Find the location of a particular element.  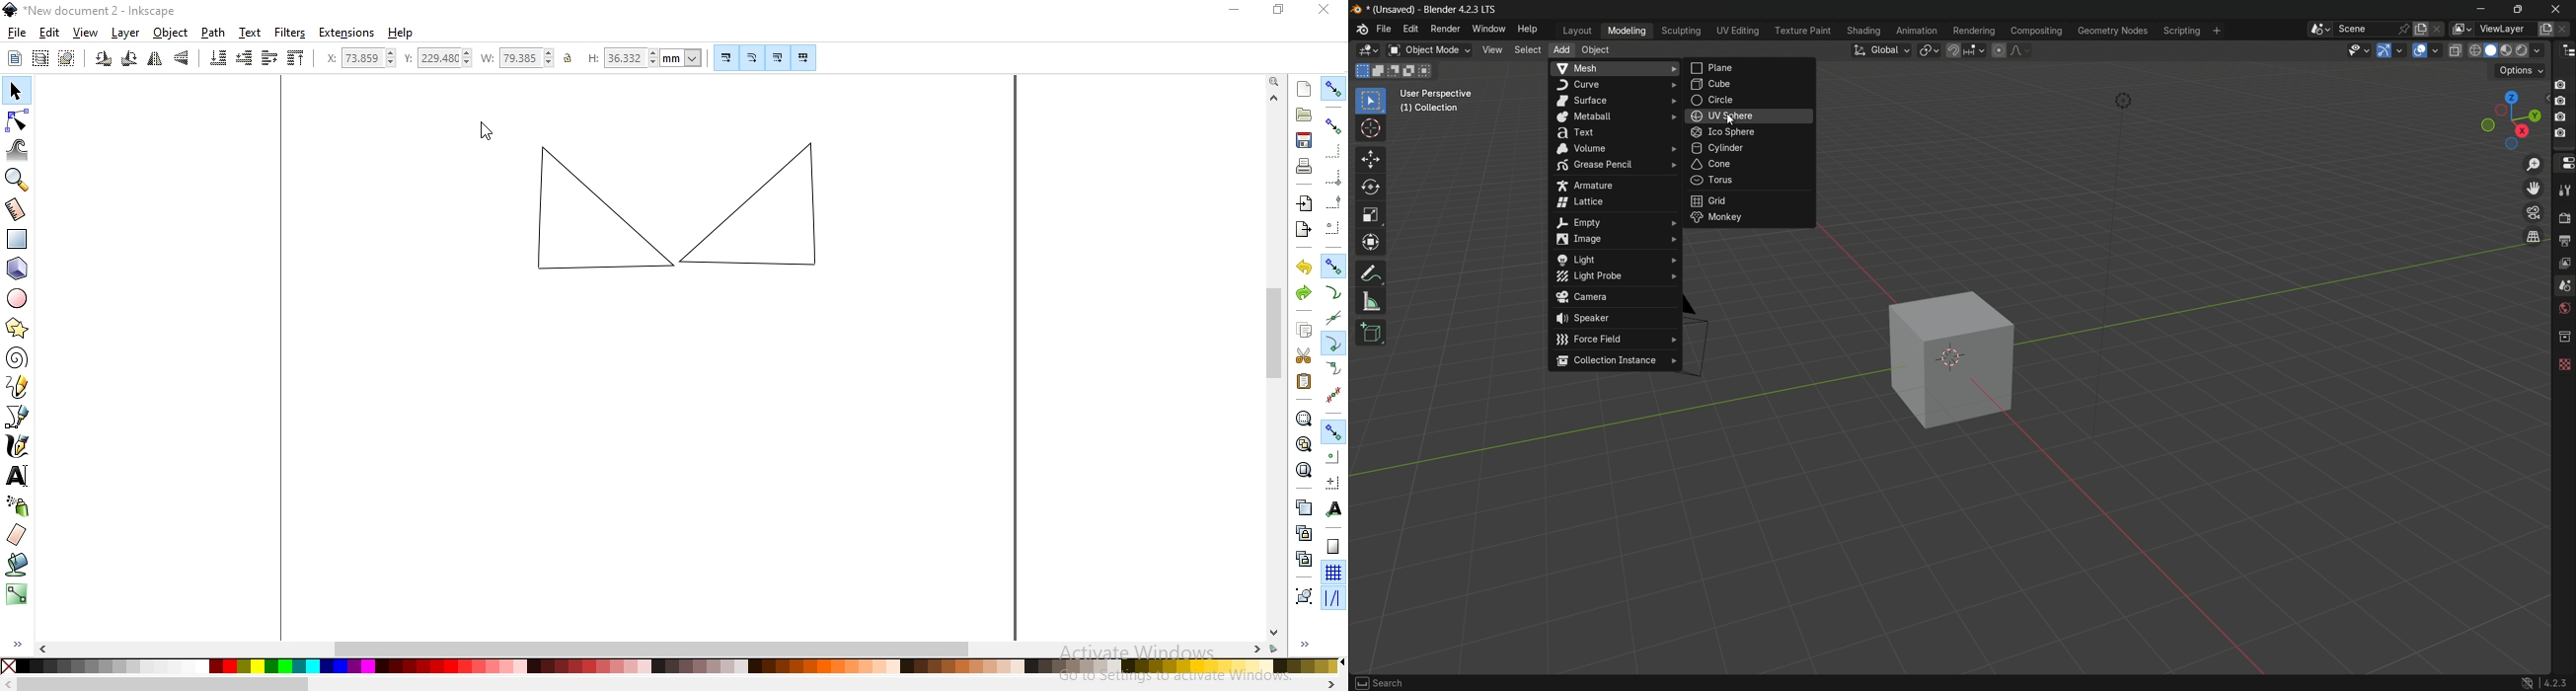

snap midpoints of line segments is located at coordinates (1332, 392).